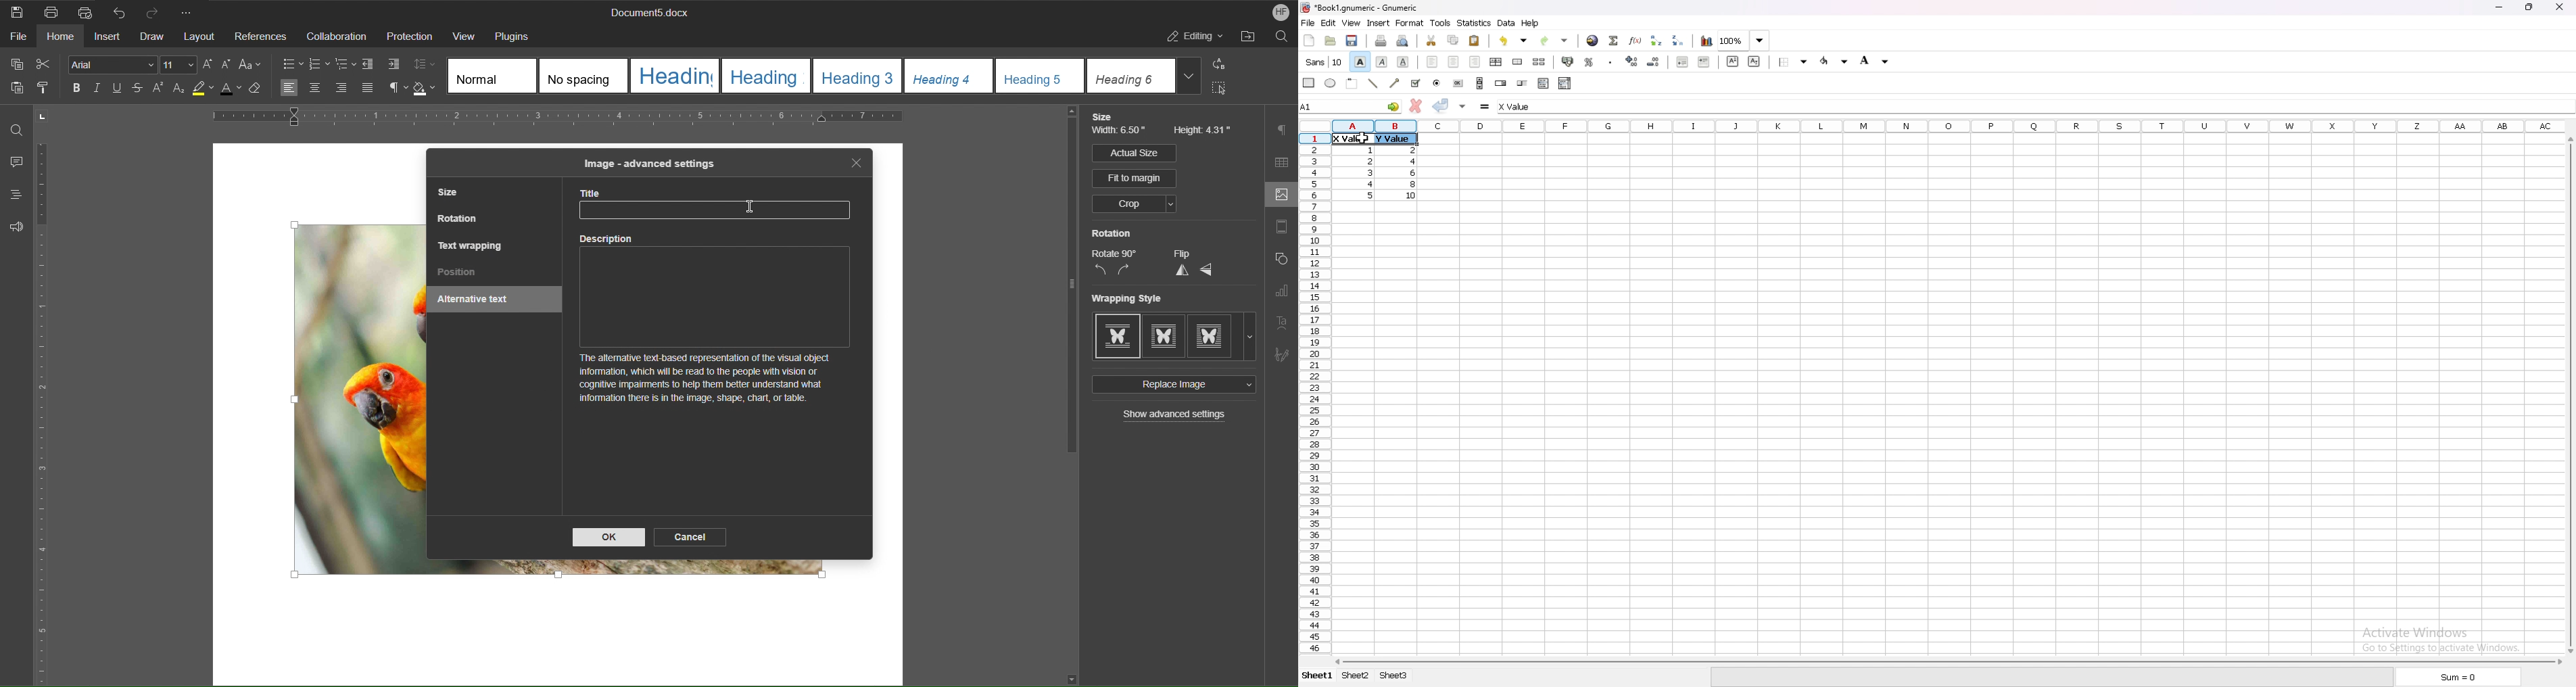 The image size is (2576, 700). I want to click on file name, so click(1359, 7).